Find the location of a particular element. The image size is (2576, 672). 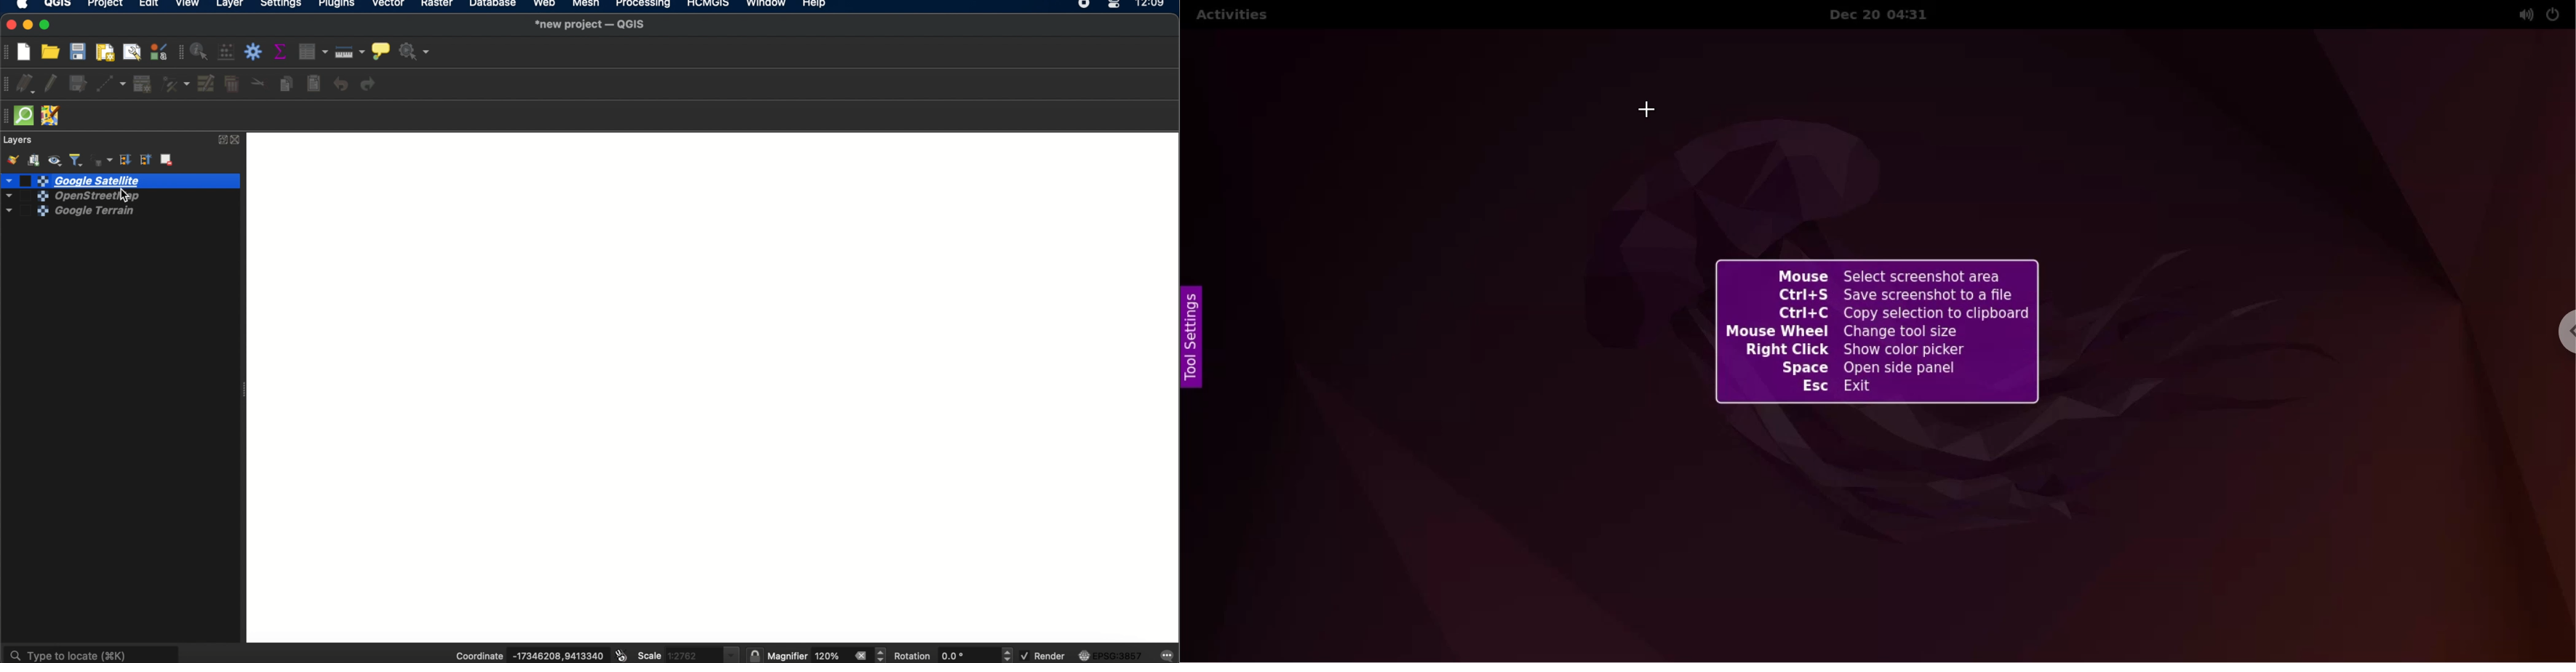

scale 1.2762 is located at coordinates (687, 653).